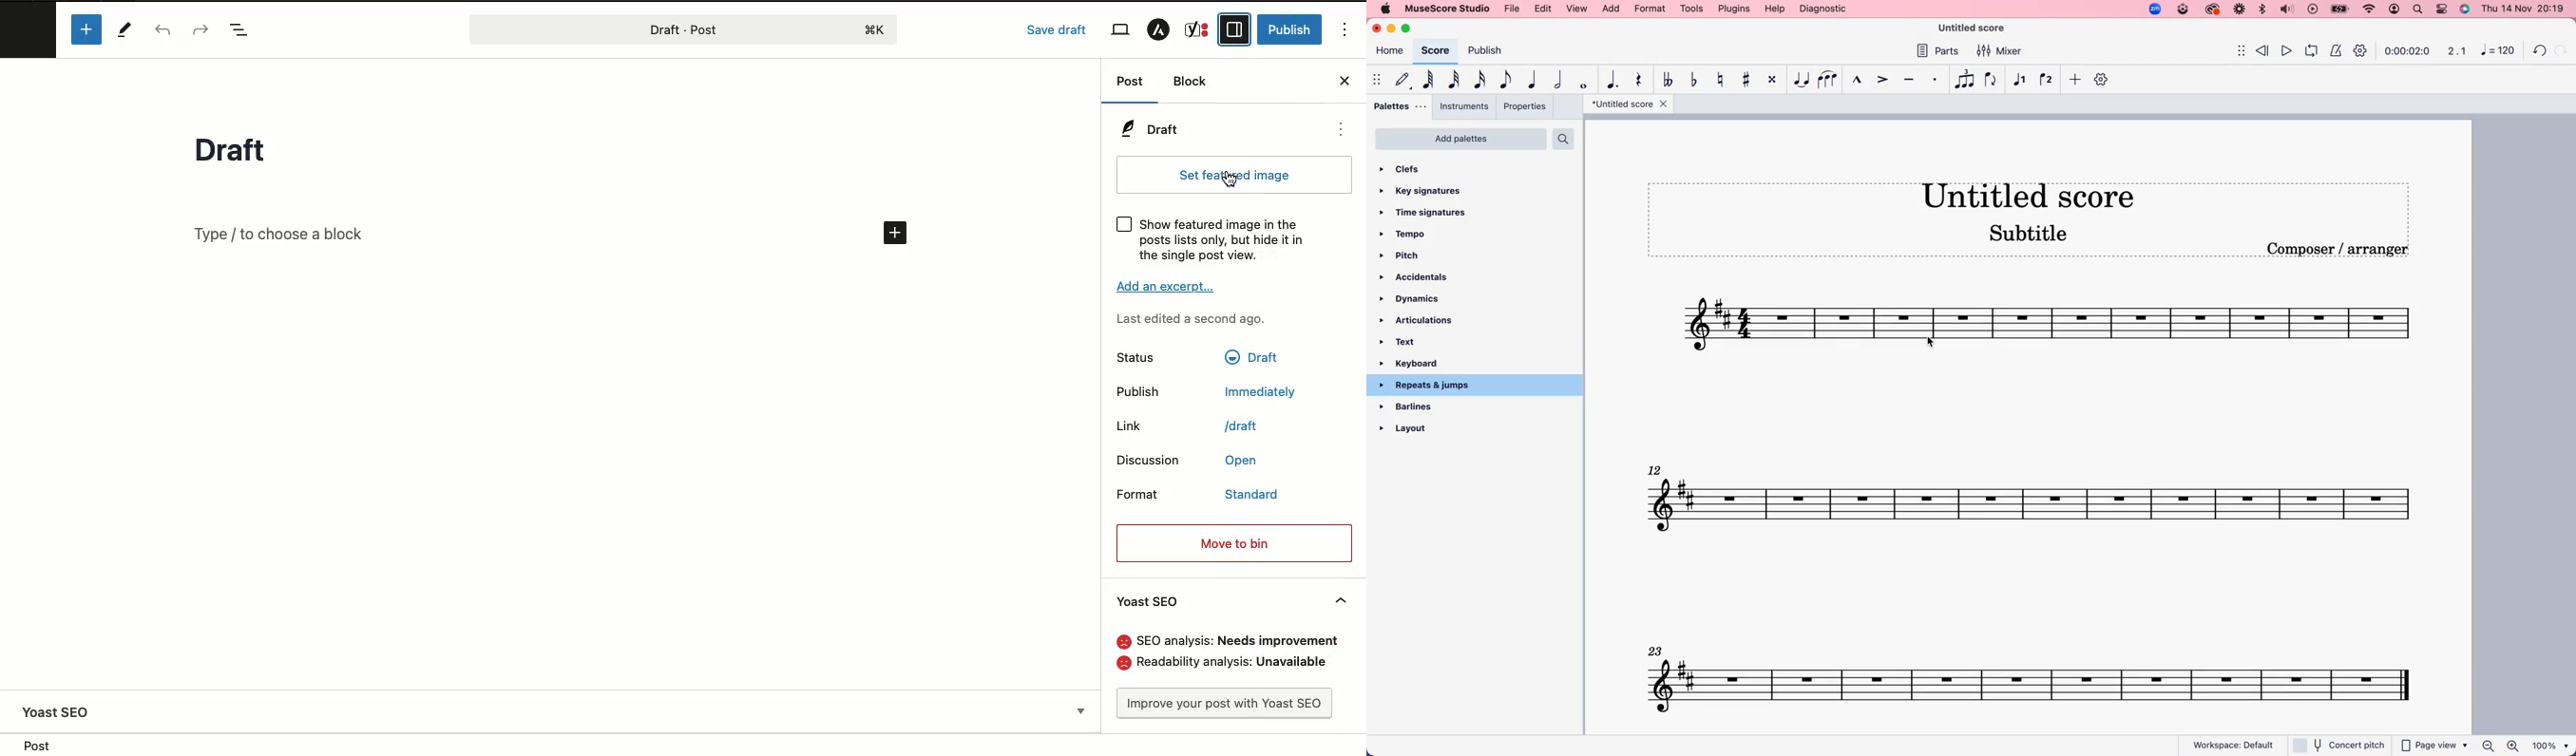 Image resolution: width=2576 pixels, height=756 pixels. I want to click on settings, so click(2103, 79).